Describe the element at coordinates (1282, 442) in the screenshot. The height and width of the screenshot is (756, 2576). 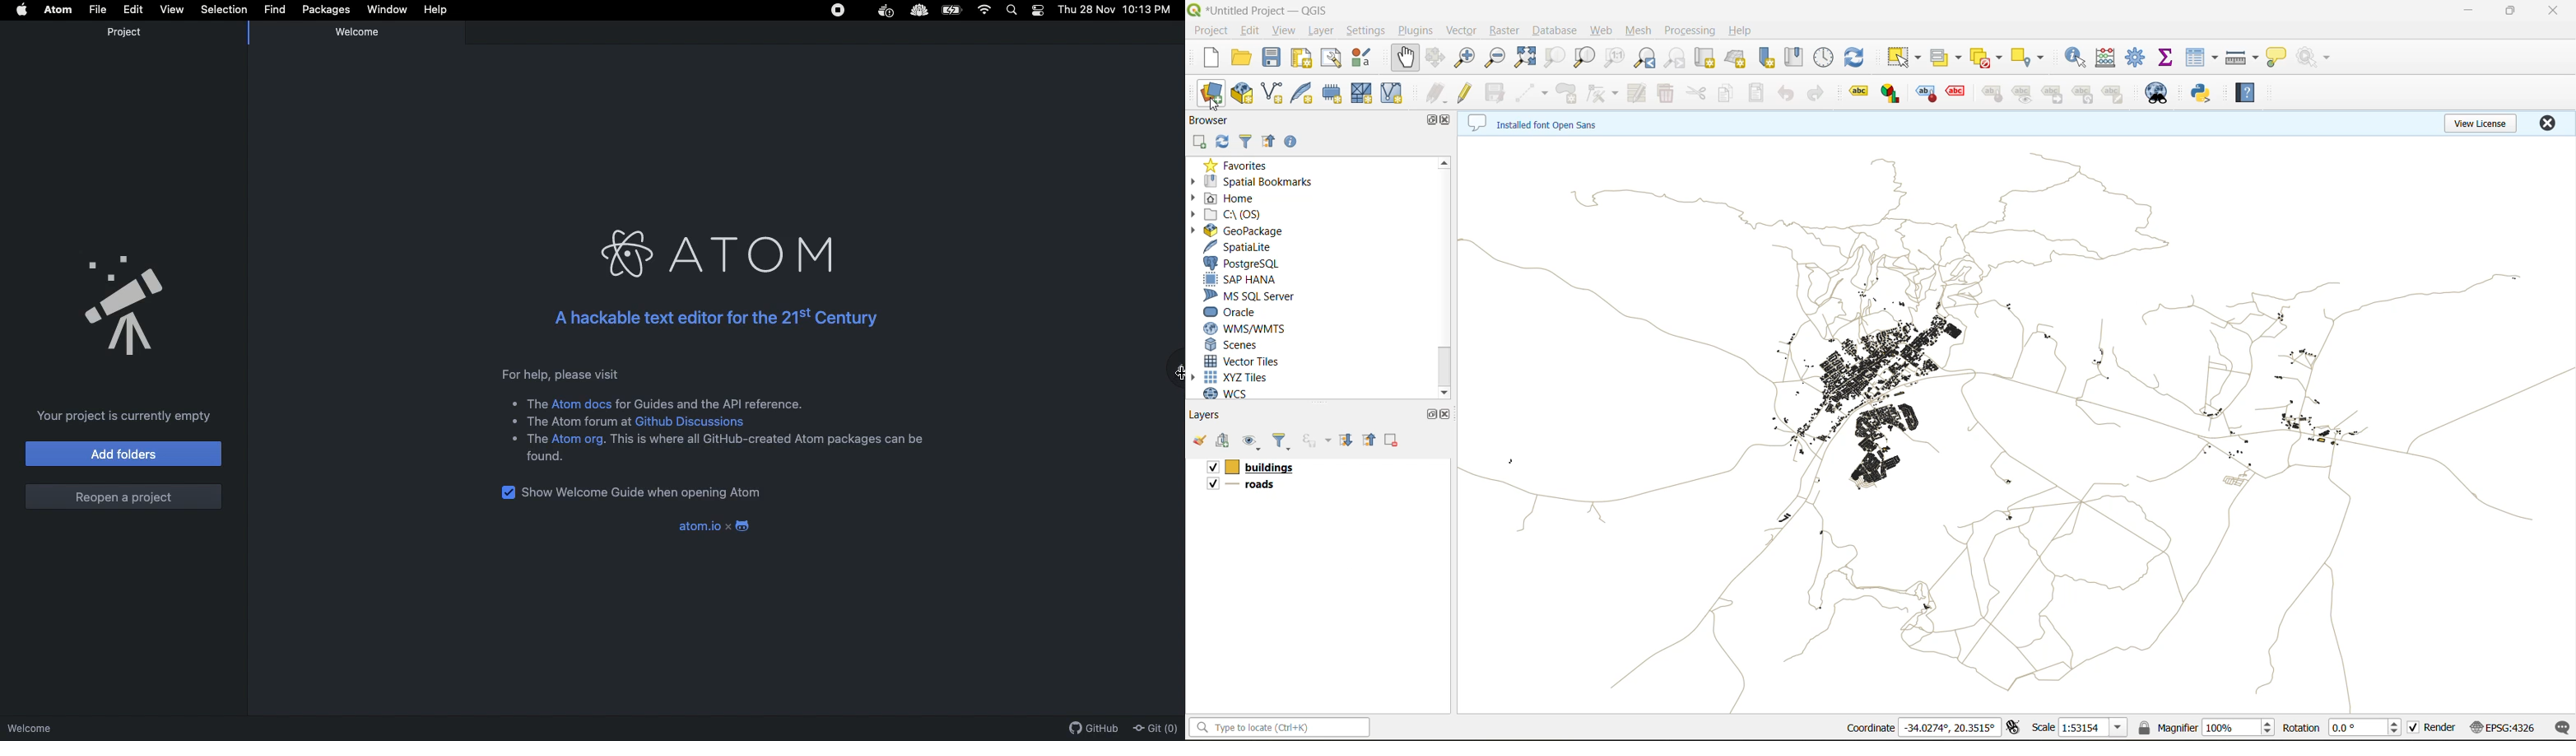
I see `filter` at that location.